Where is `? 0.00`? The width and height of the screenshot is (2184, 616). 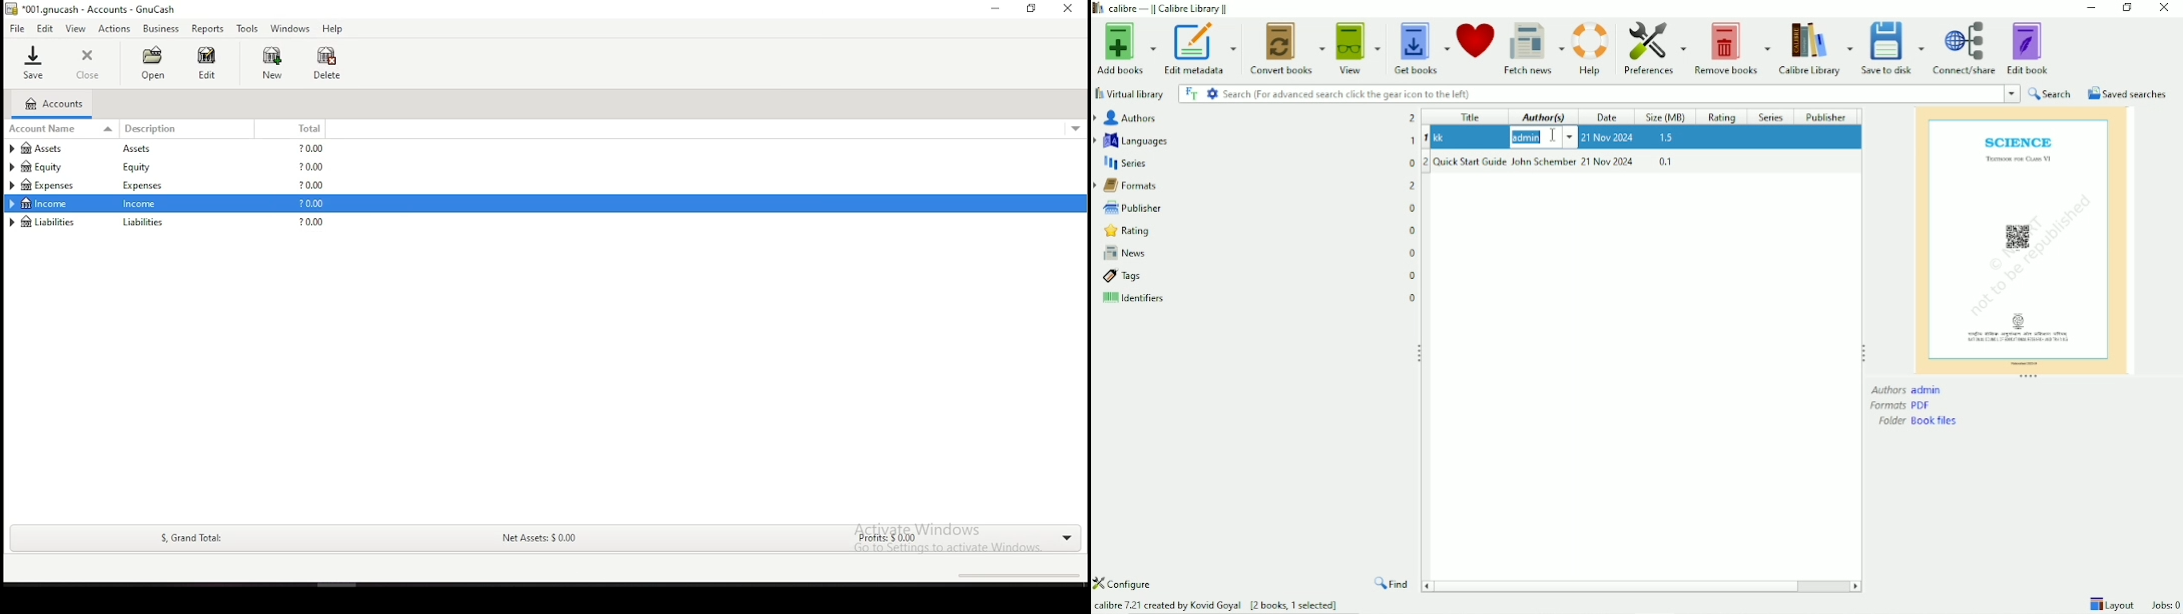 ? 0.00 is located at coordinates (309, 223).